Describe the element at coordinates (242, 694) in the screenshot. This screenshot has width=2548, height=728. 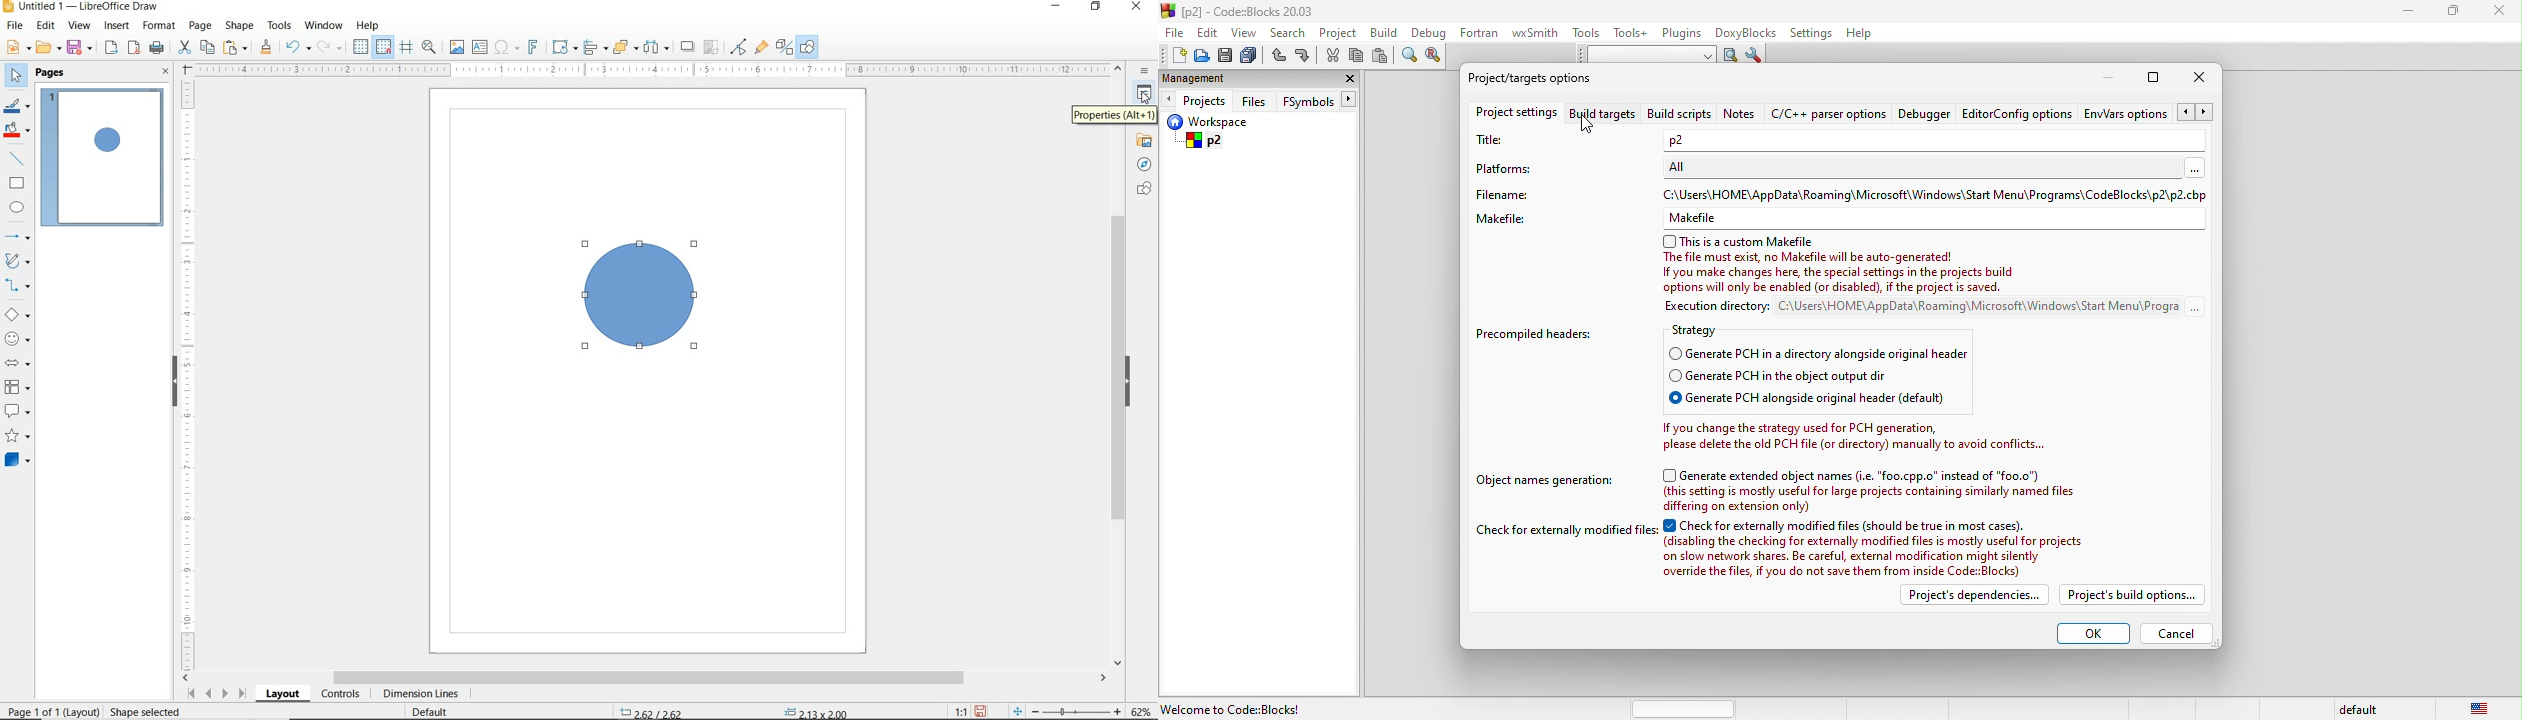
I see `Last page` at that location.